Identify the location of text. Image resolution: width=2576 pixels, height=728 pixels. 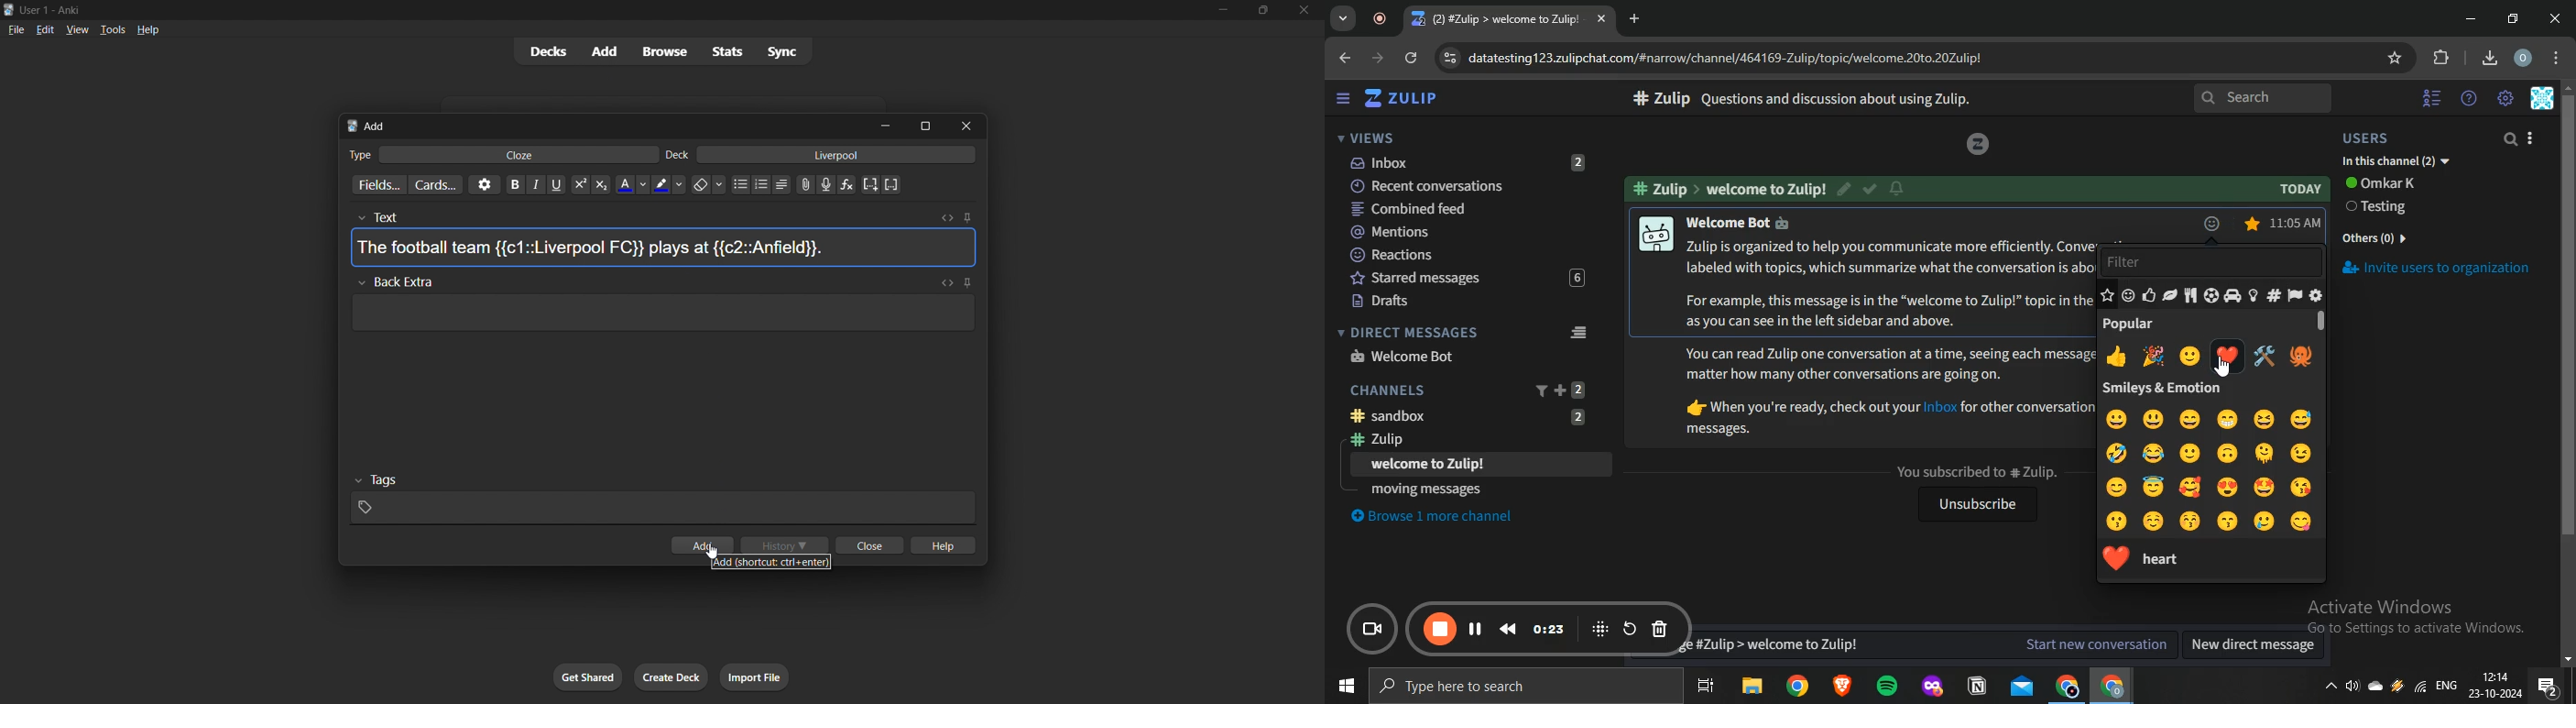
(1731, 188).